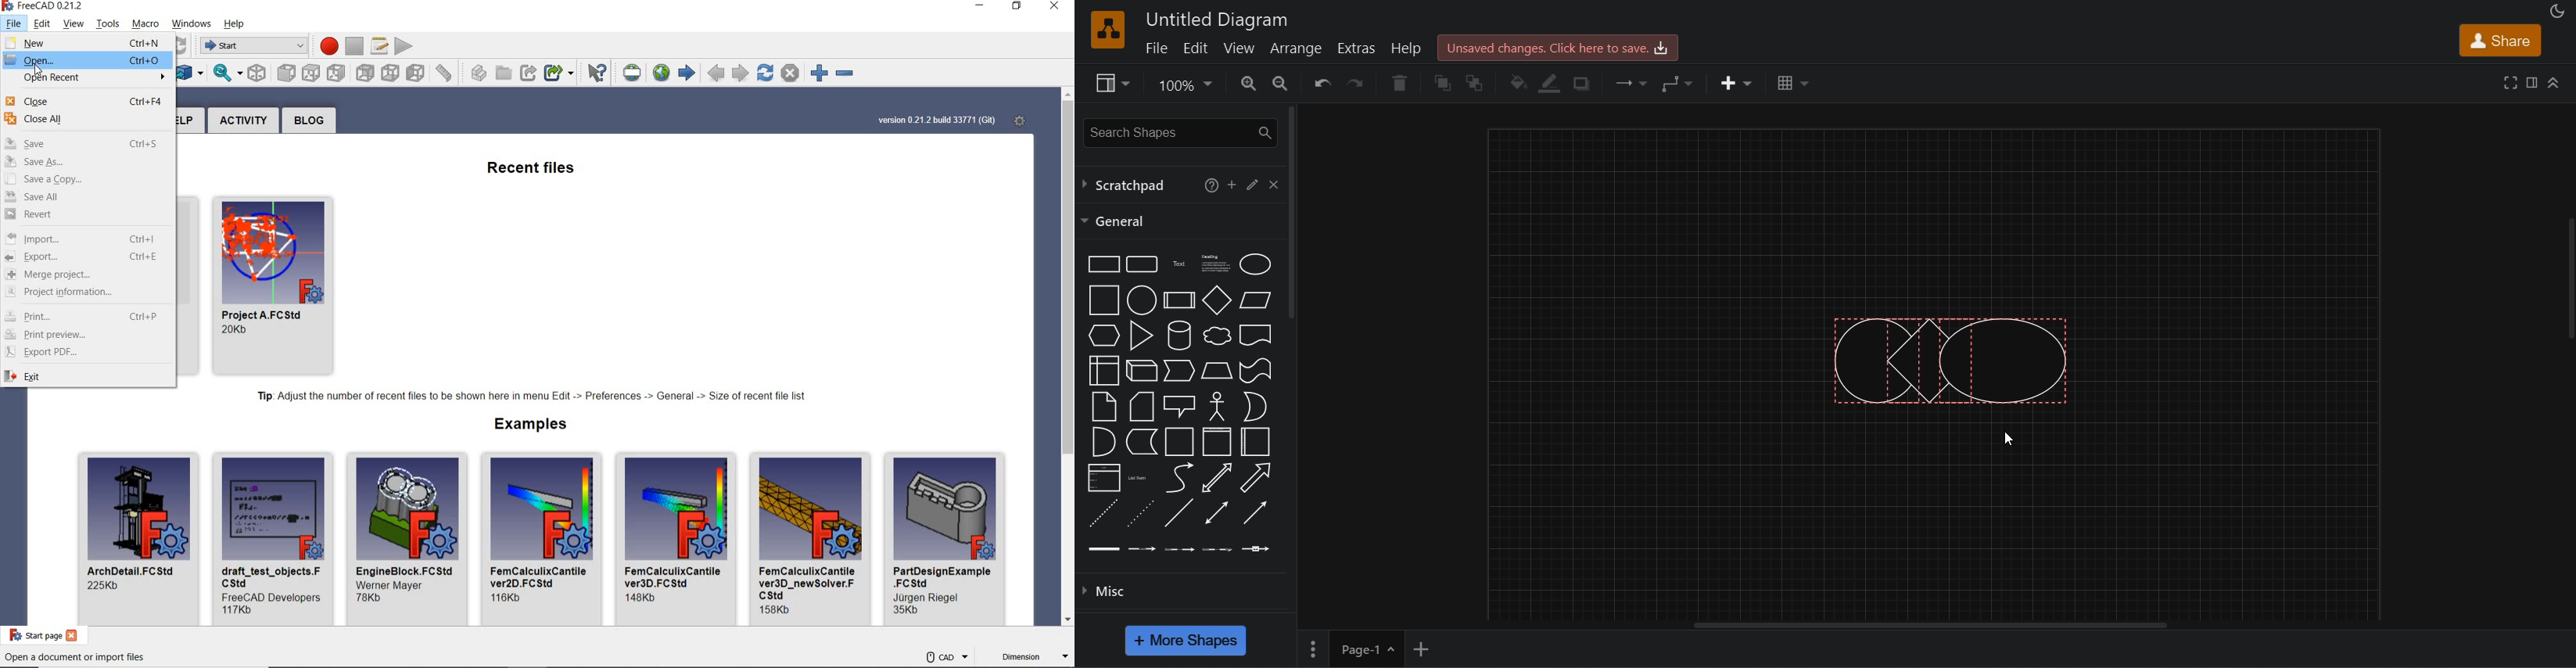 The width and height of the screenshot is (2576, 672). What do you see at coordinates (1101, 513) in the screenshot?
I see `dashed line` at bounding box center [1101, 513].